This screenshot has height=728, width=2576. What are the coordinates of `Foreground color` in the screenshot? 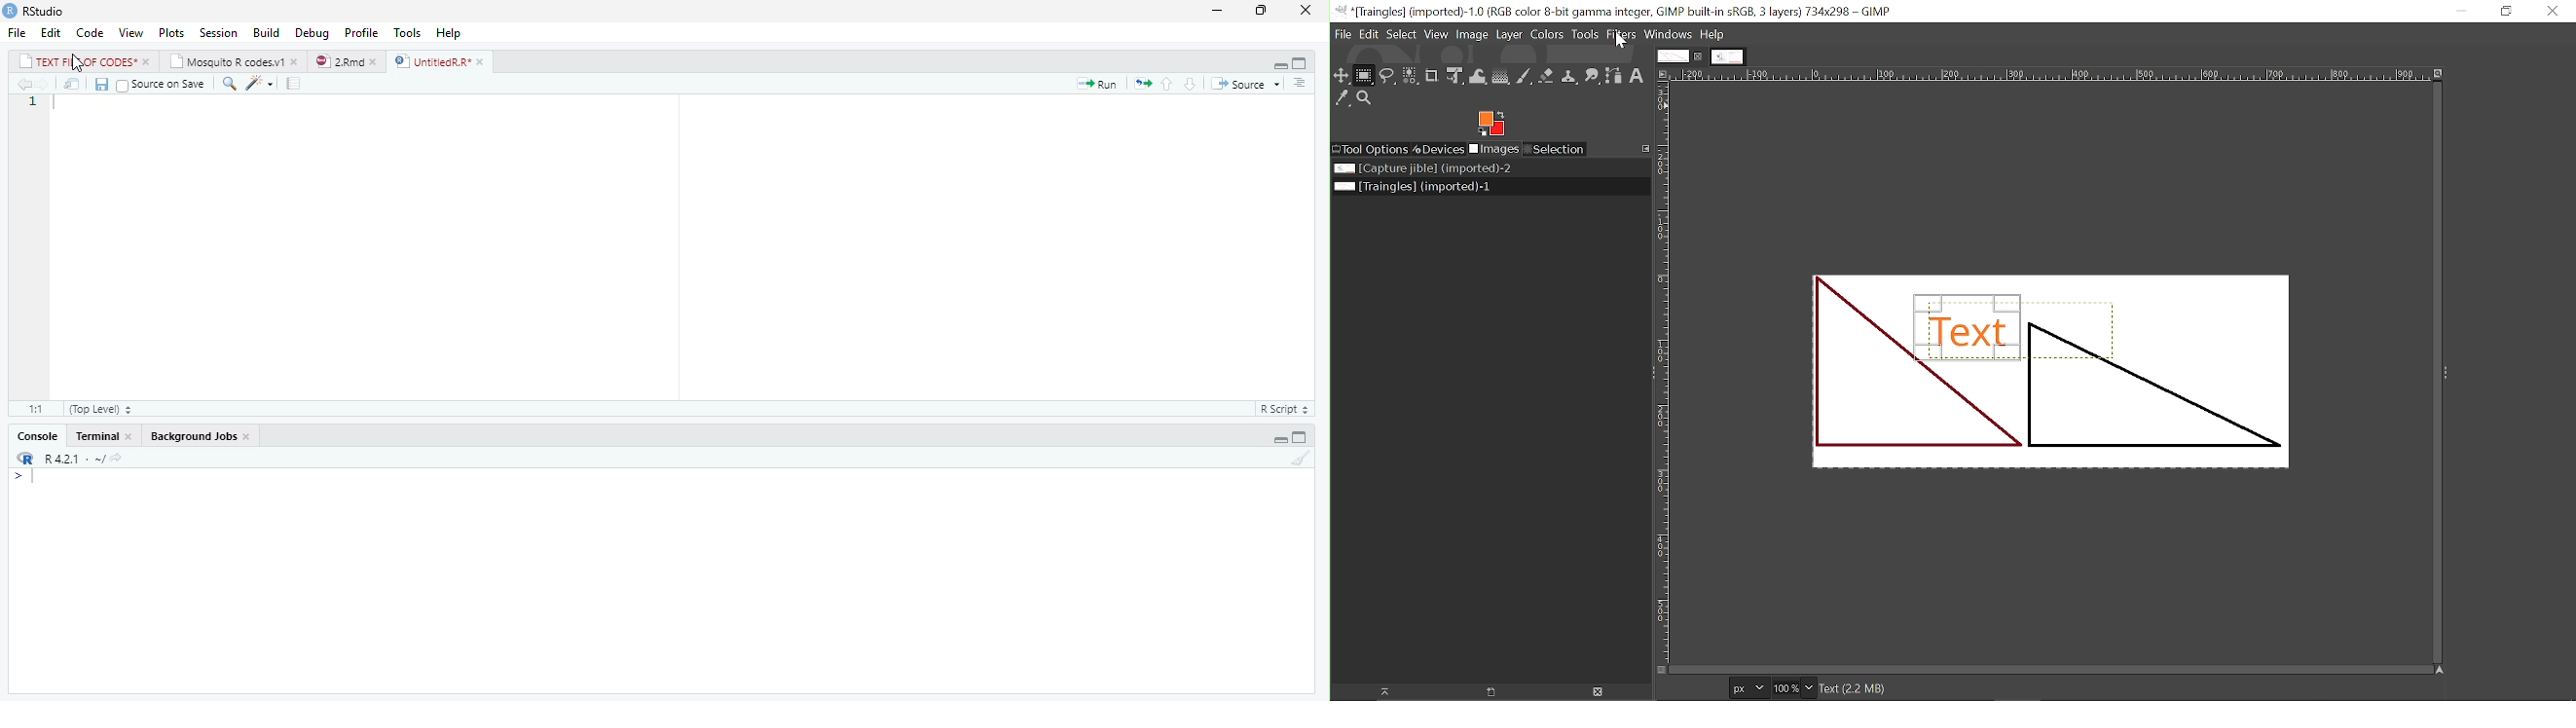 It's located at (1493, 123).